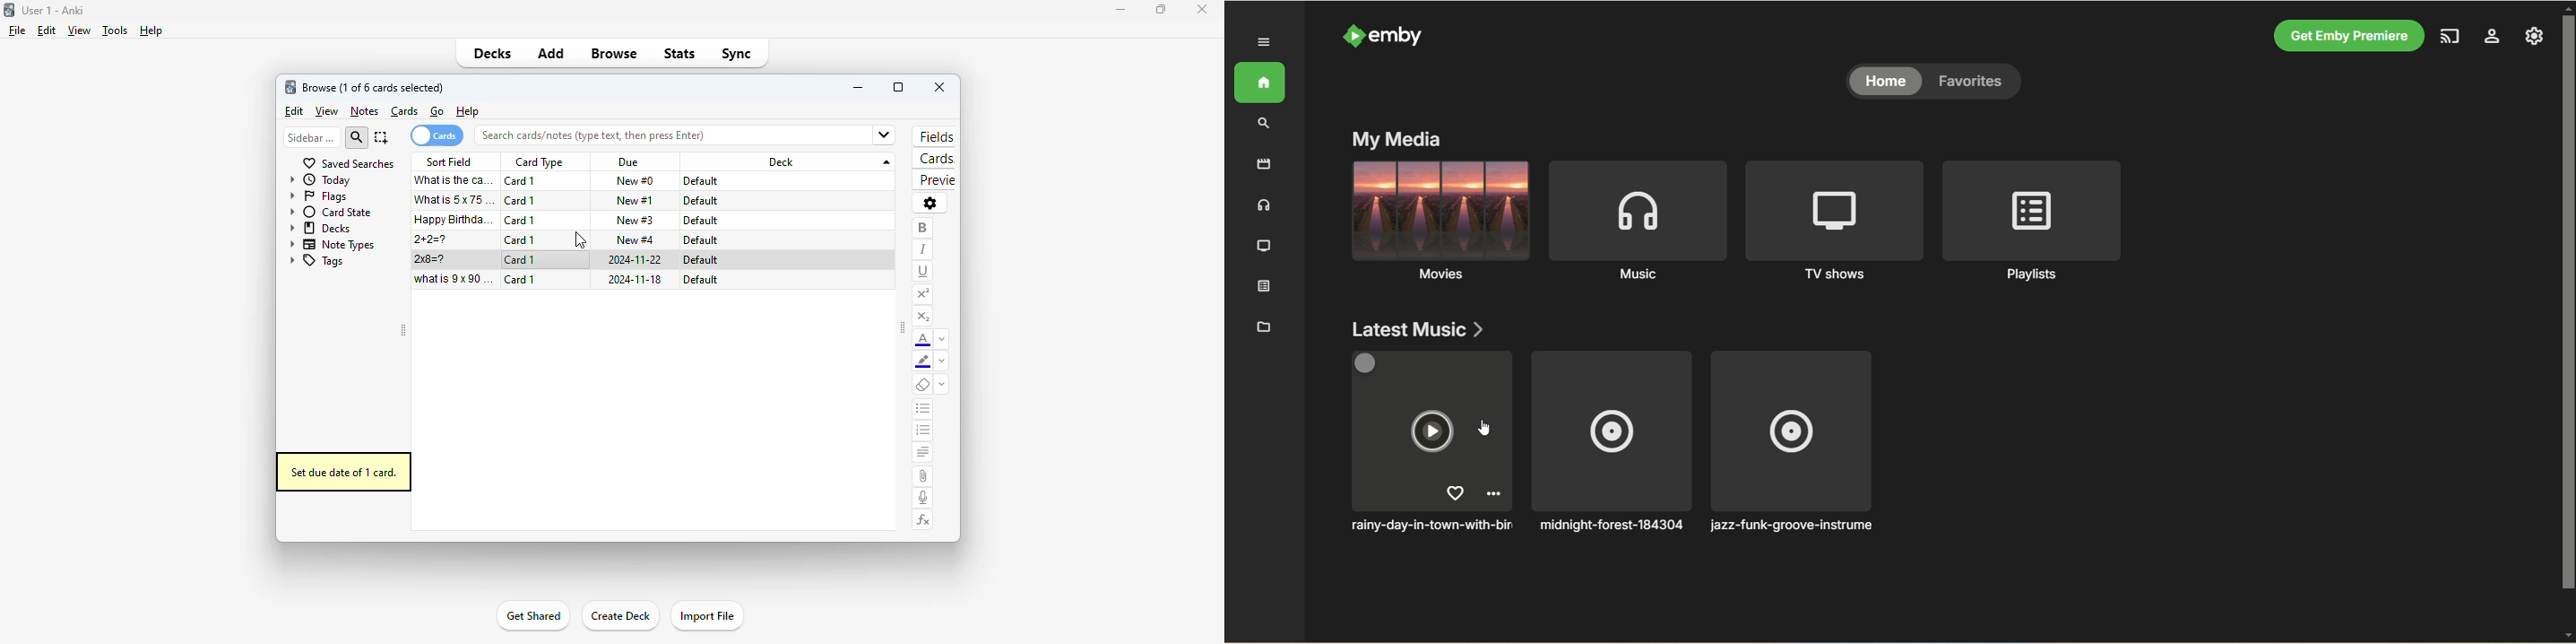 The height and width of the screenshot is (644, 2576). What do you see at coordinates (1636, 218) in the screenshot?
I see `Music` at bounding box center [1636, 218].